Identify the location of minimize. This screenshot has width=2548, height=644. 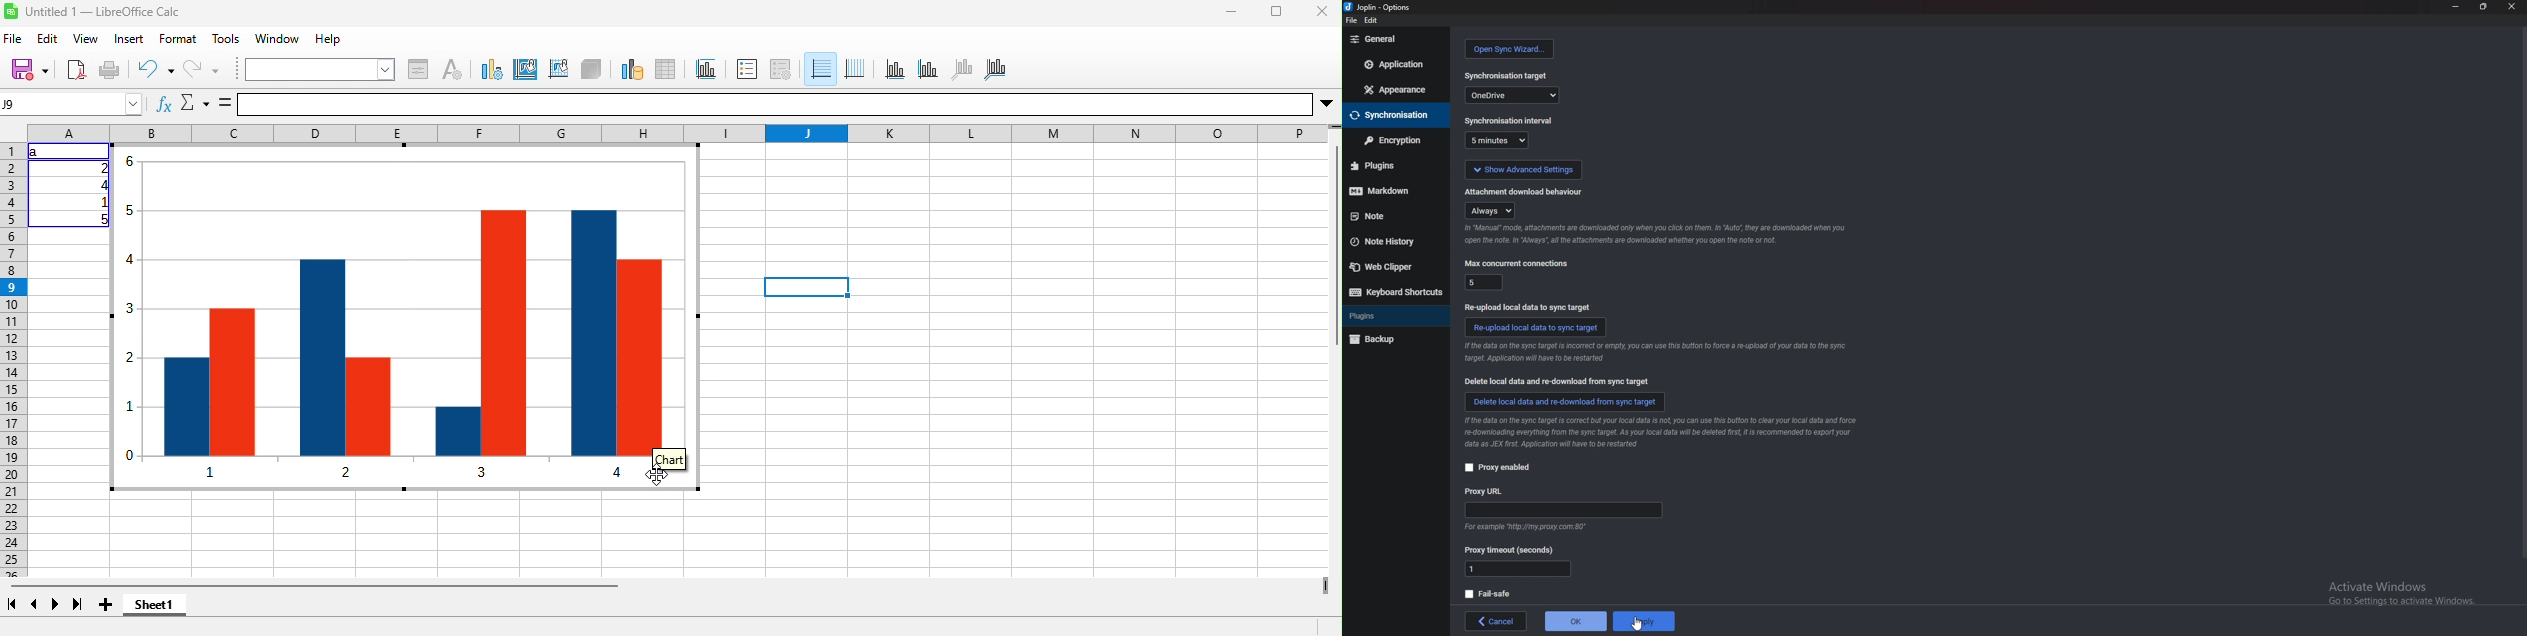
(2457, 6).